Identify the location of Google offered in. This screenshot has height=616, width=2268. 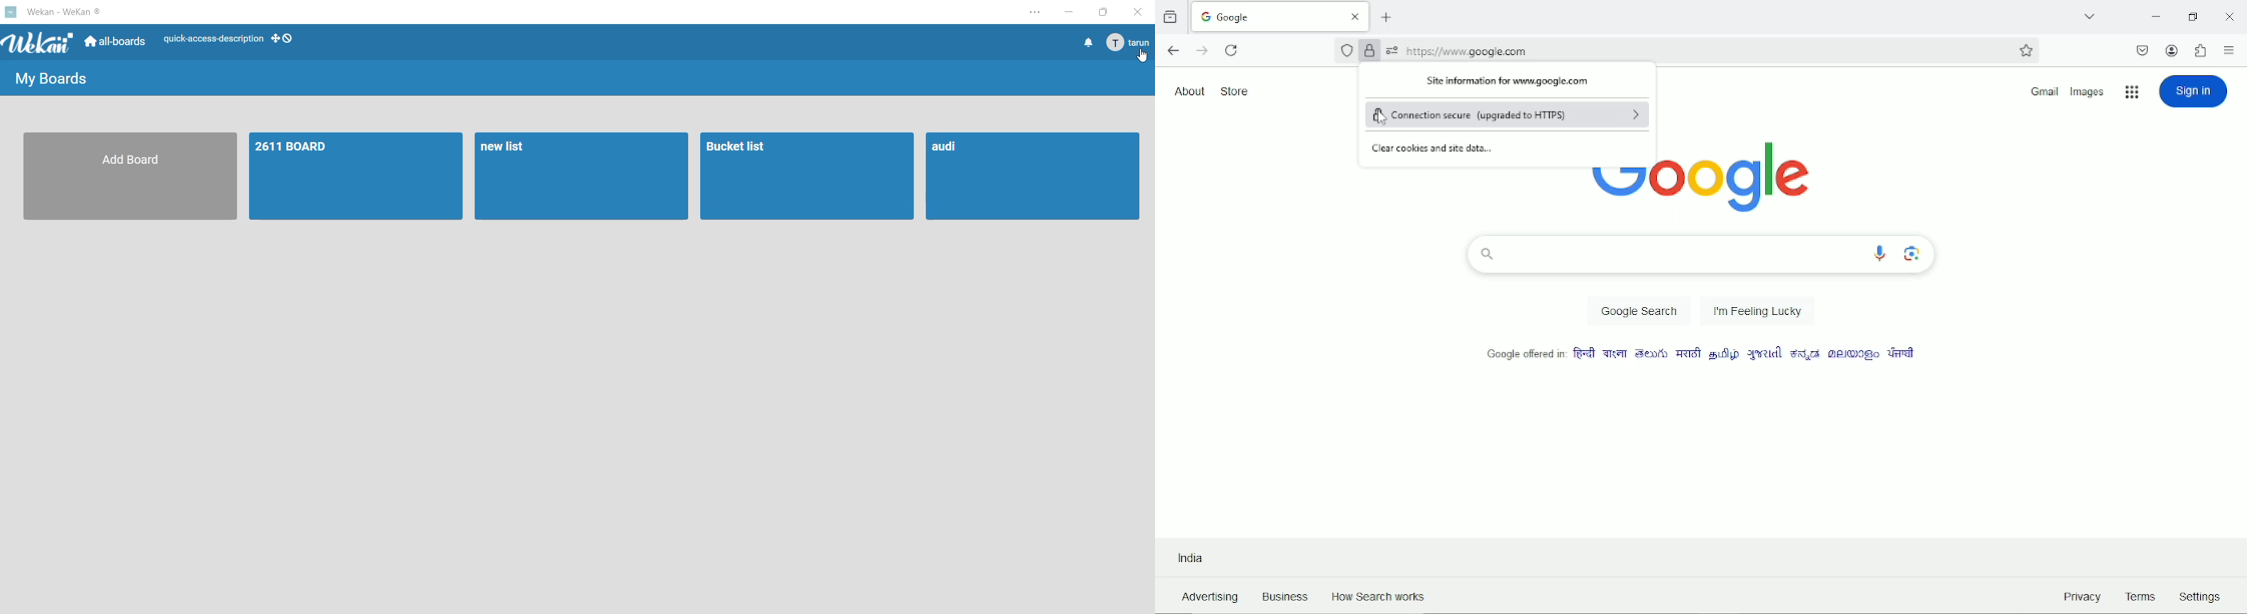
(1515, 352).